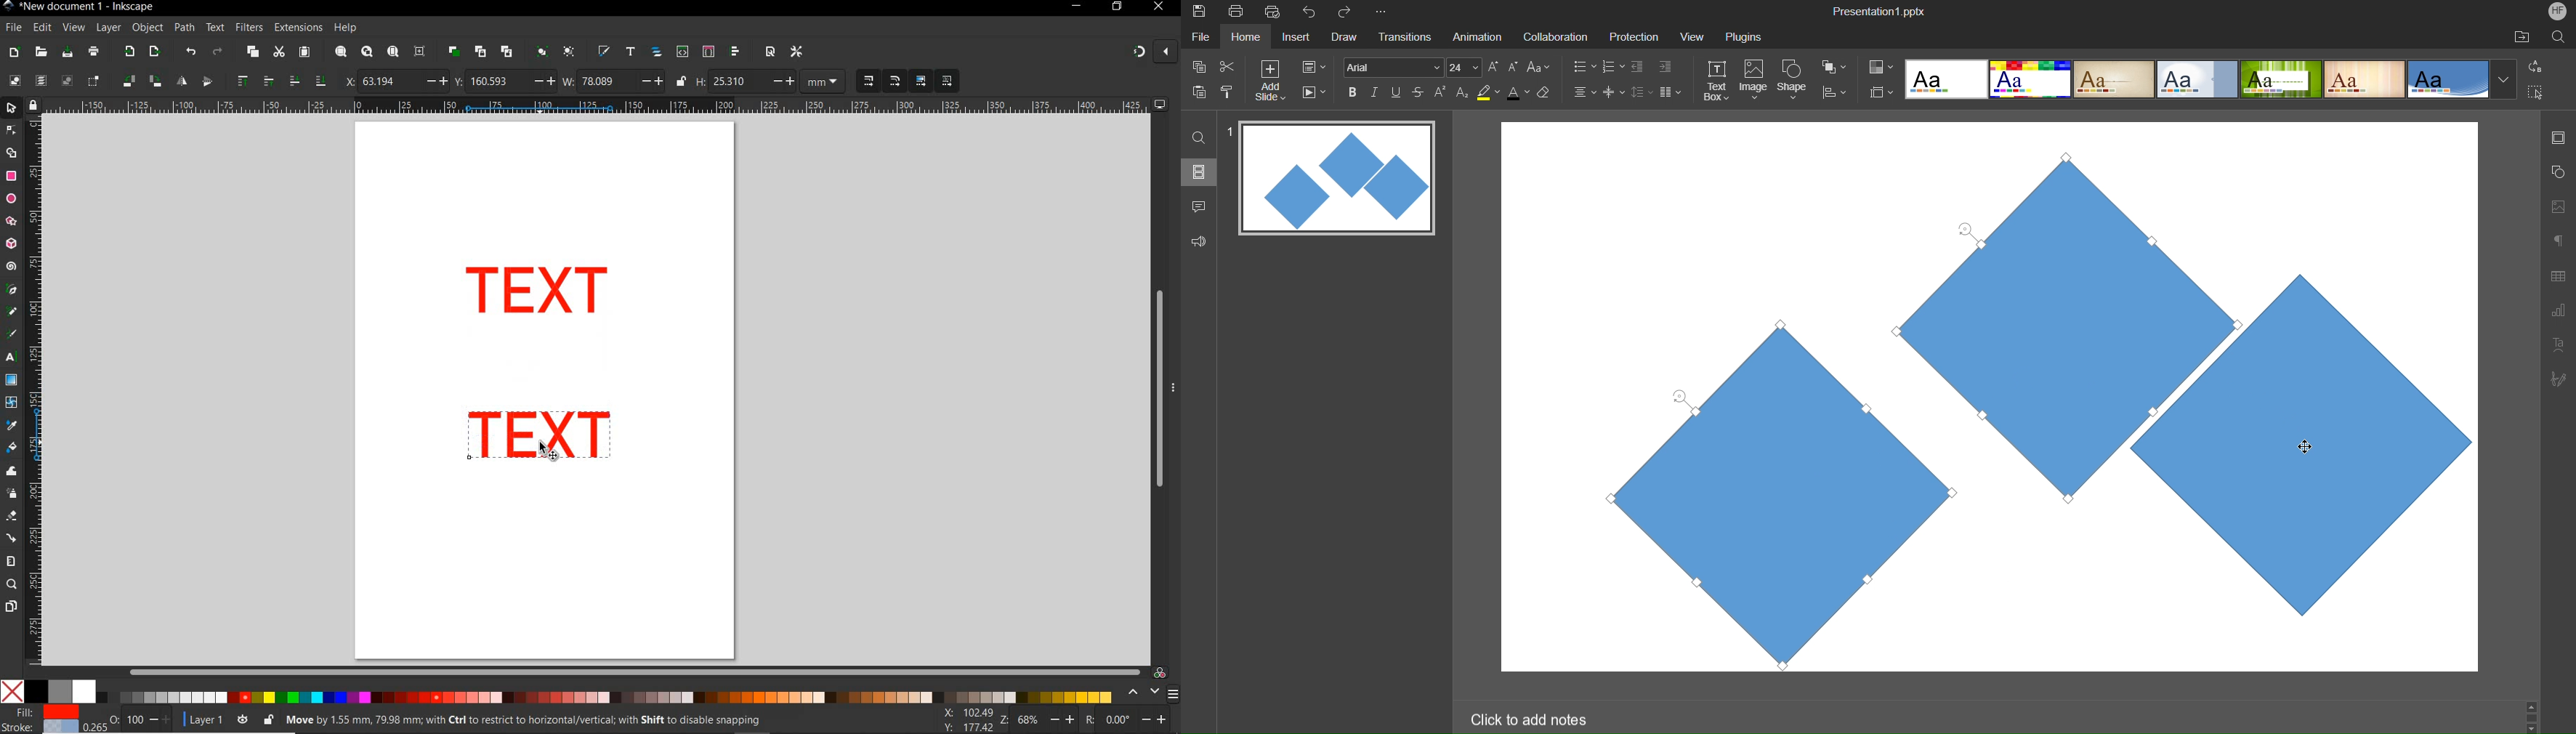 The height and width of the screenshot is (756, 2576). Describe the element at coordinates (129, 53) in the screenshot. I see `import` at that location.